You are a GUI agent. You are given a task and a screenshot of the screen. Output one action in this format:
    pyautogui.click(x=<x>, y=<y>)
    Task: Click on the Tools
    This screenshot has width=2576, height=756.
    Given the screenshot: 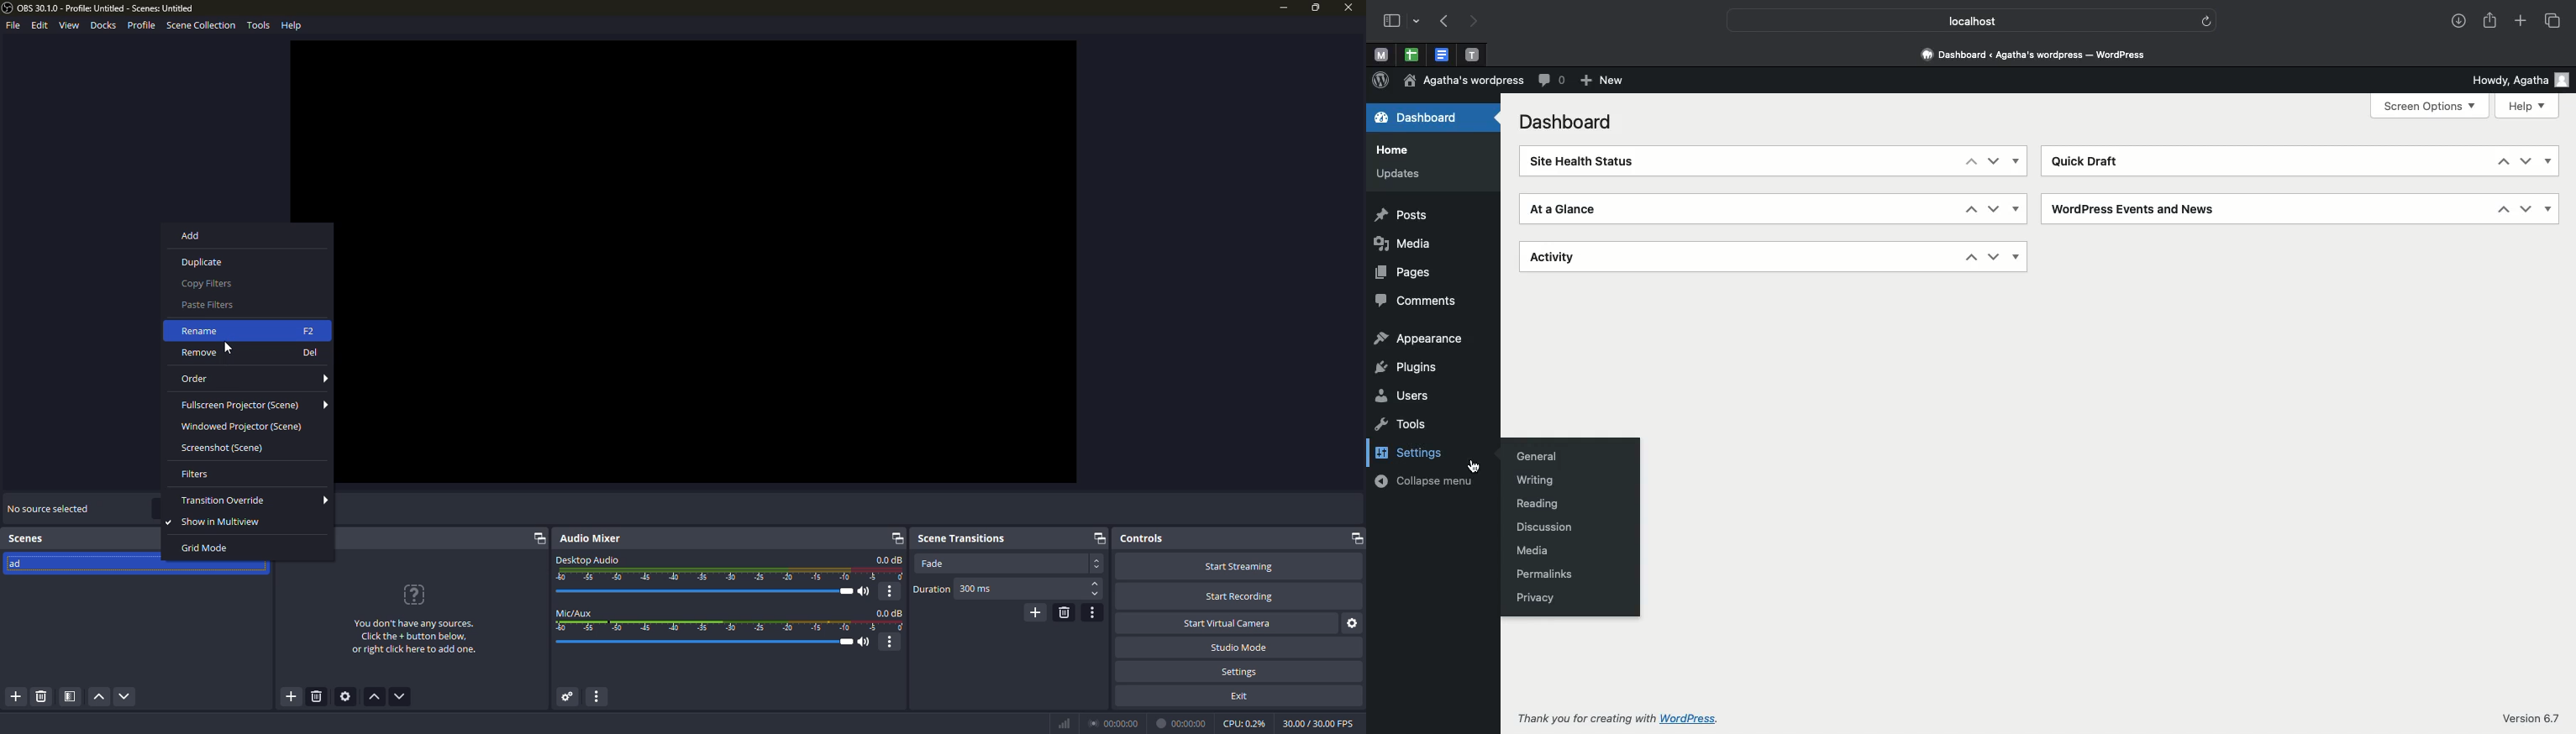 What is the action you would take?
    pyautogui.click(x=1400, y=422)
    